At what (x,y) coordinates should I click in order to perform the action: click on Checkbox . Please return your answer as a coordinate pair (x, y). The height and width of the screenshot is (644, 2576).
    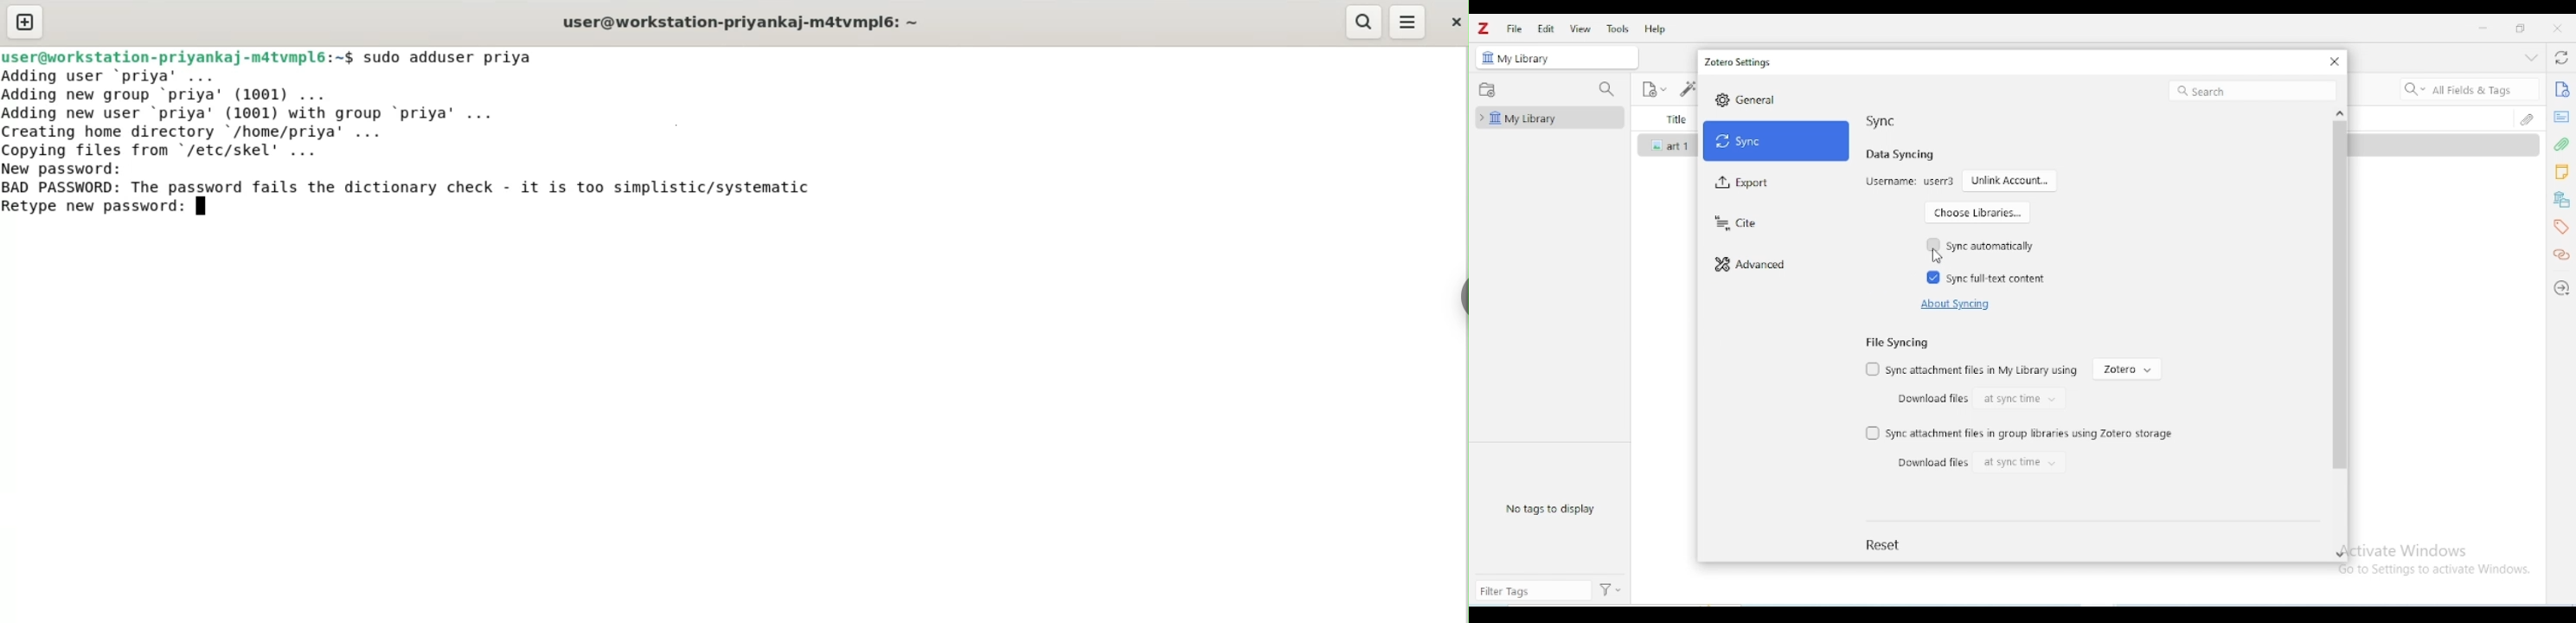
    Looking at the image, I should click on (1934, 244).